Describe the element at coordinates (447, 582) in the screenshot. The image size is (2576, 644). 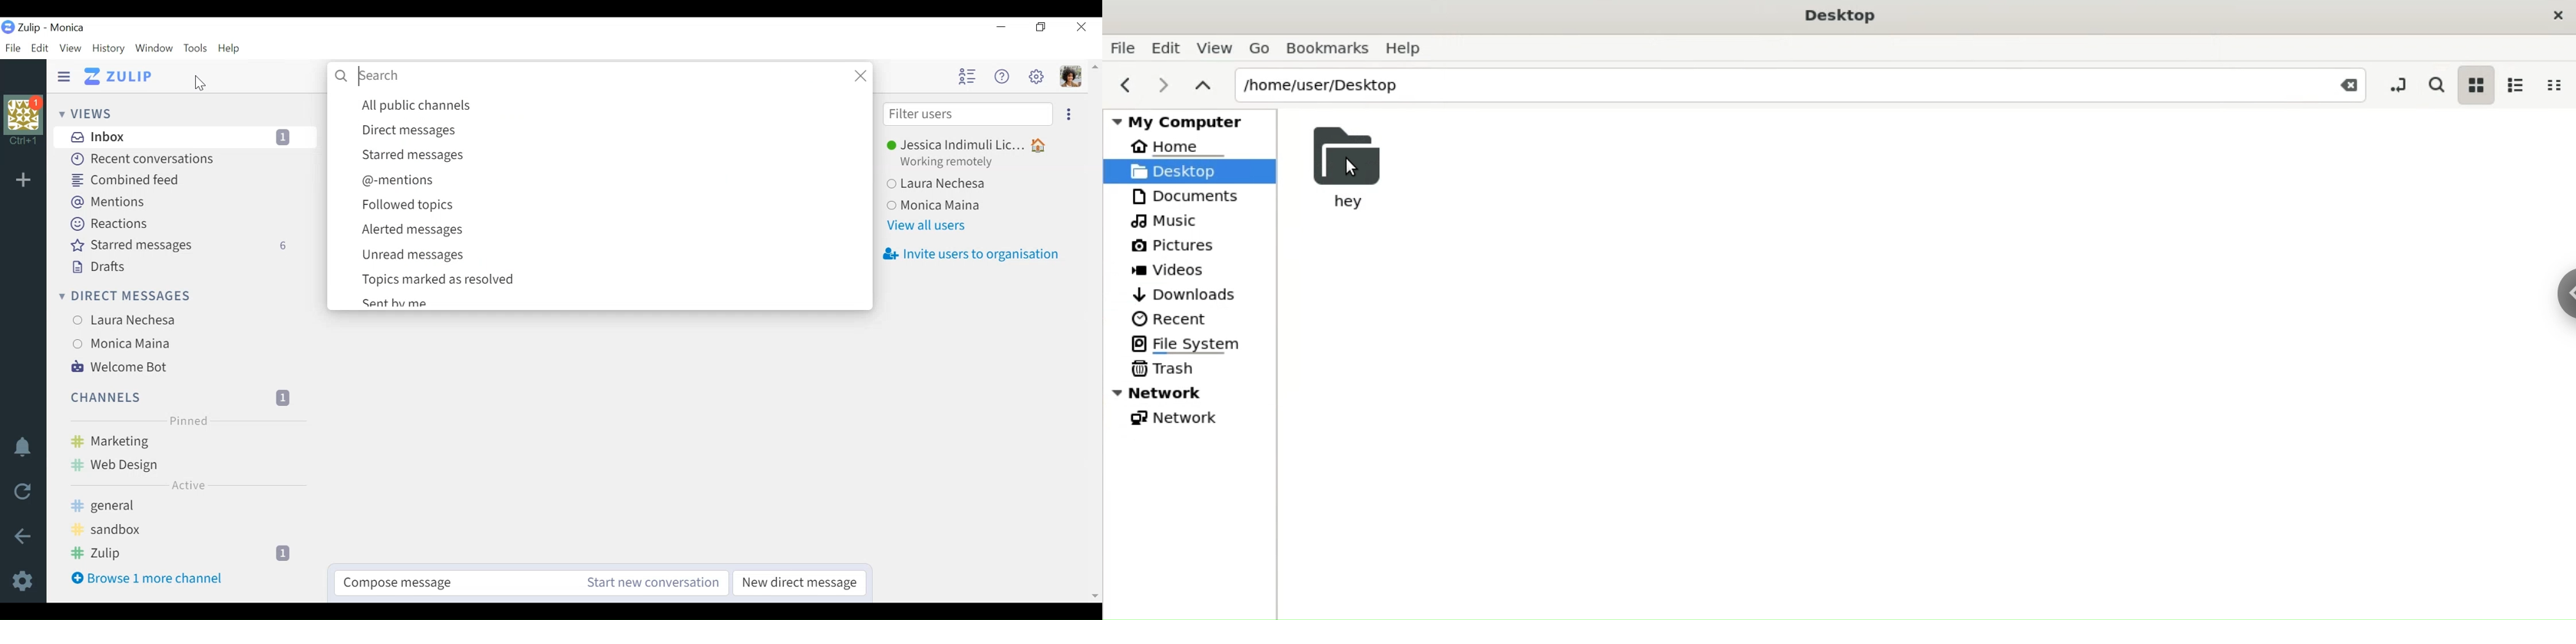
I see `Compose message` at that location.